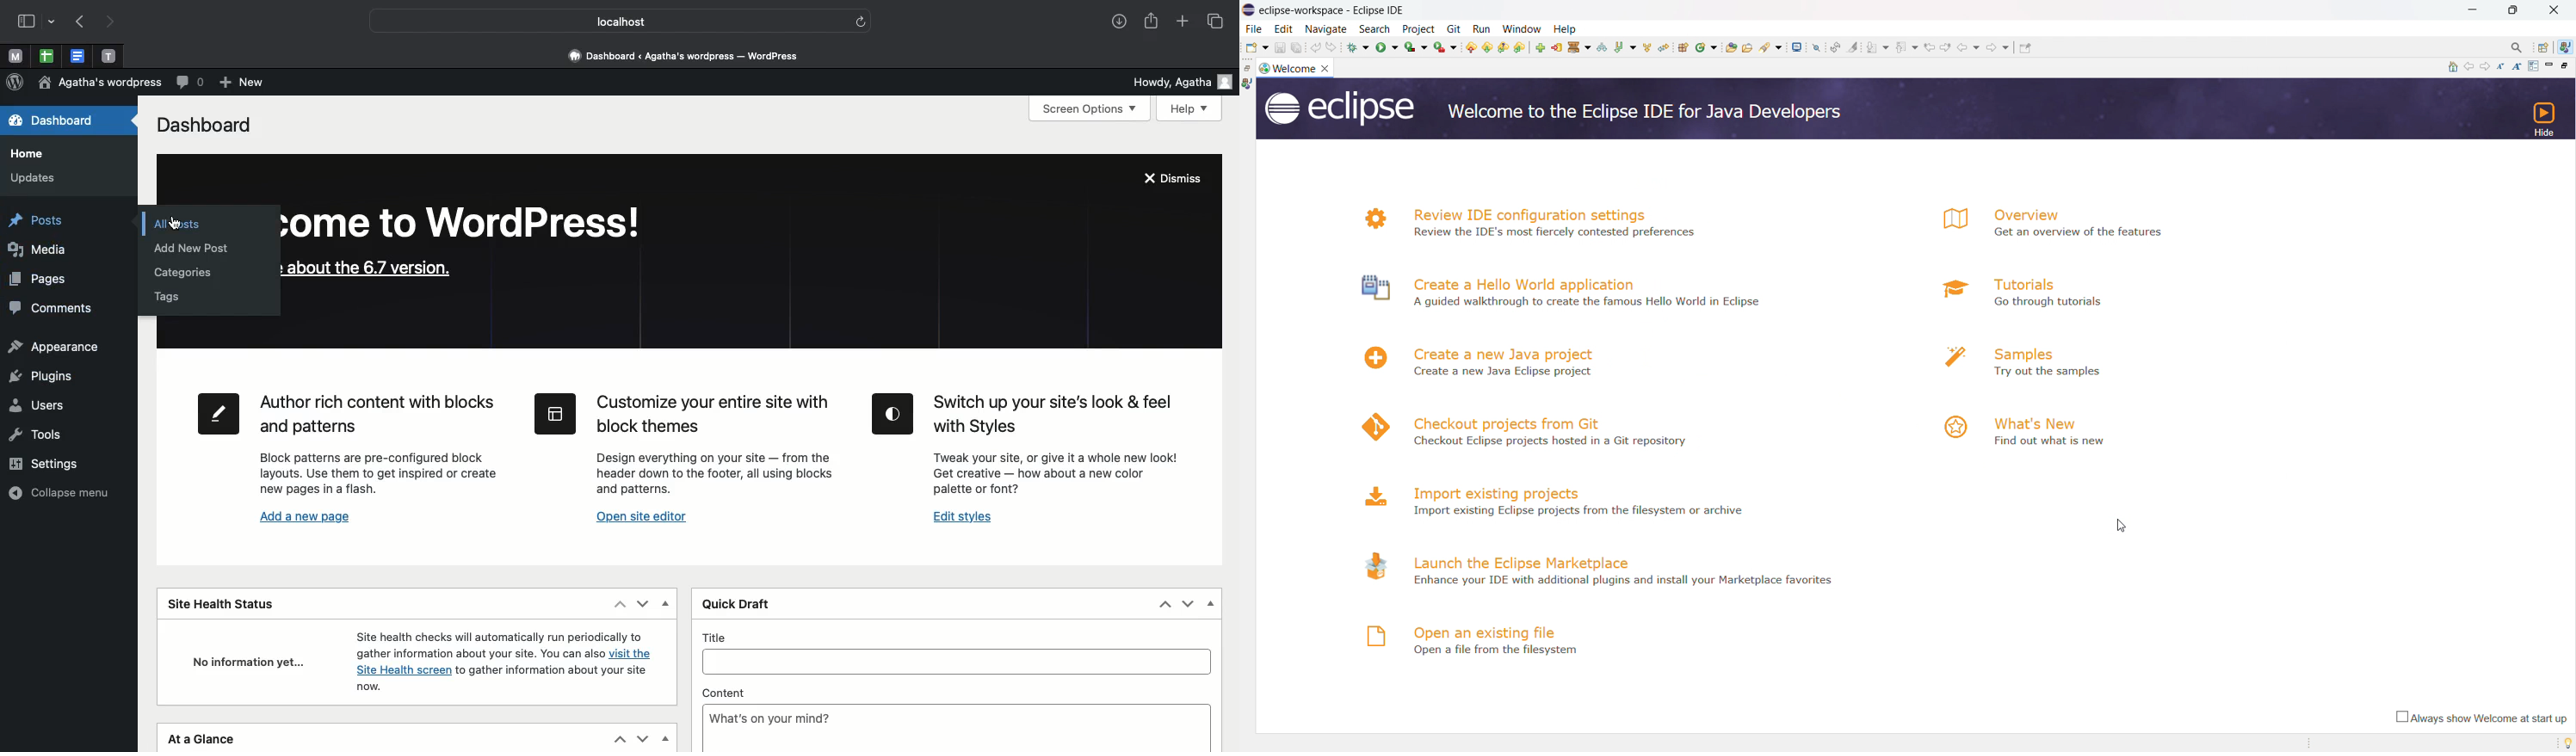  Describe the element at coordinates (473, 226) in the screenshot. I see `come to Wordpress` at that location.